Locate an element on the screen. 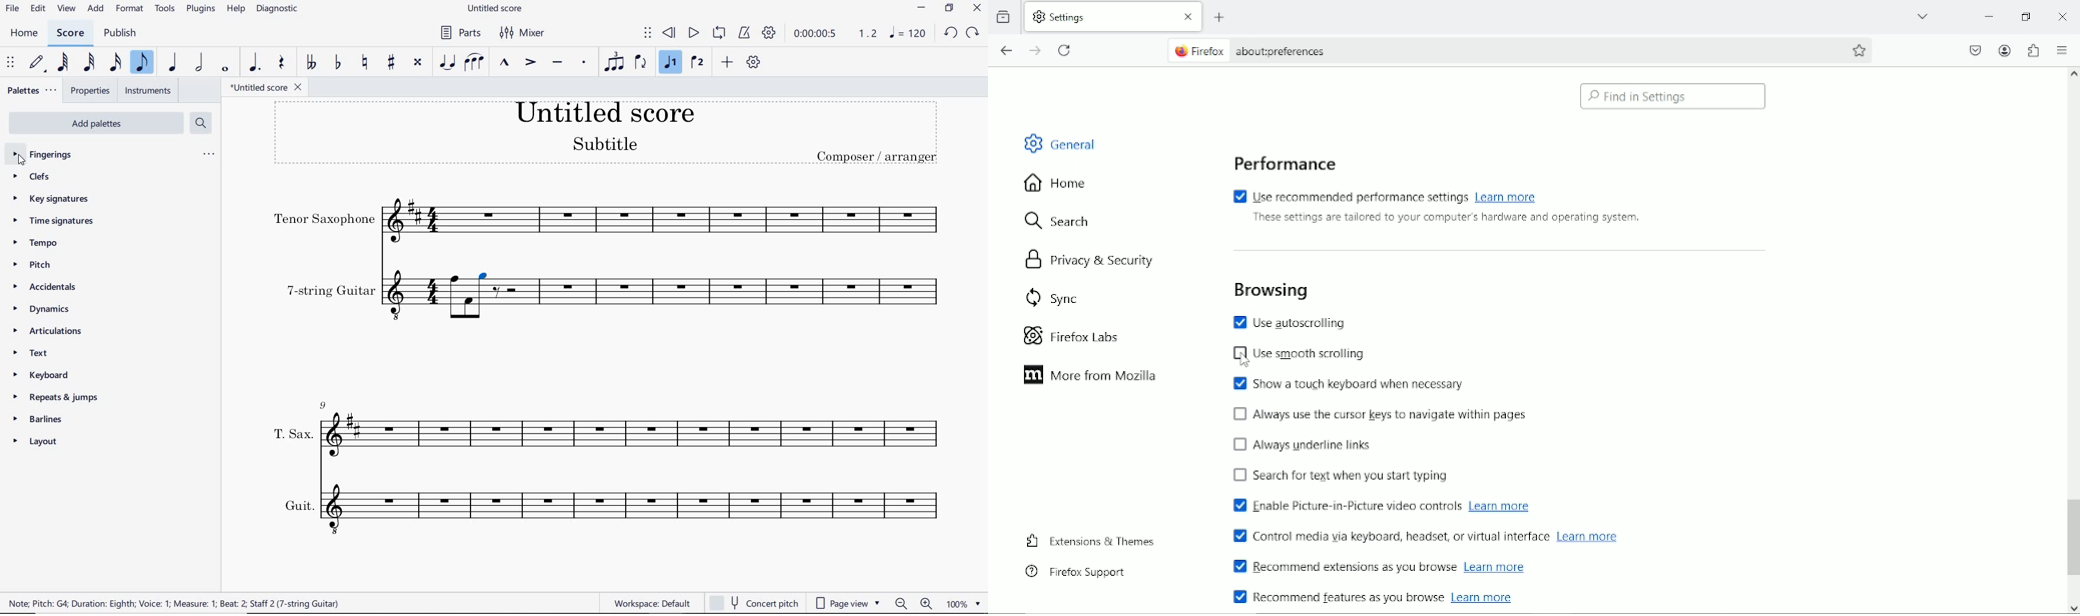 The width and height of the screenshot is (2100, 616). save to pocket is located at coordinates (1975, 49).